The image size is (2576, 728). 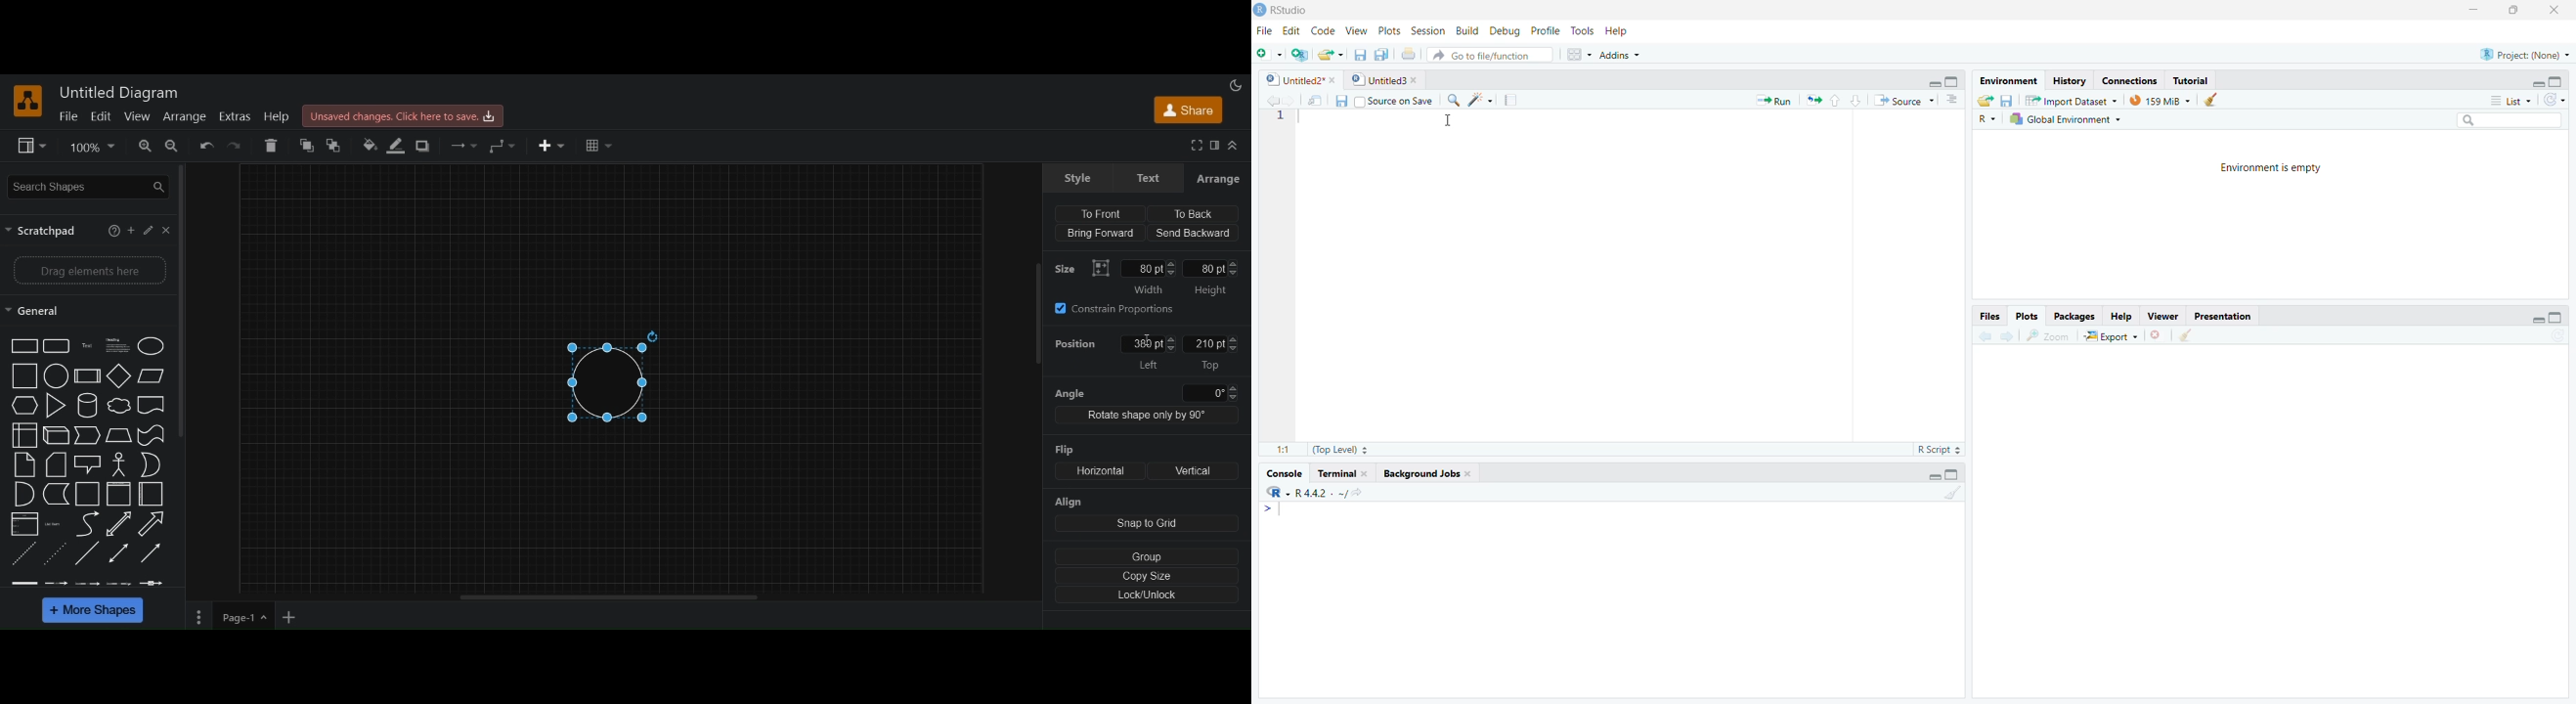 I want to click on Help, so click(x=1618, y=31).